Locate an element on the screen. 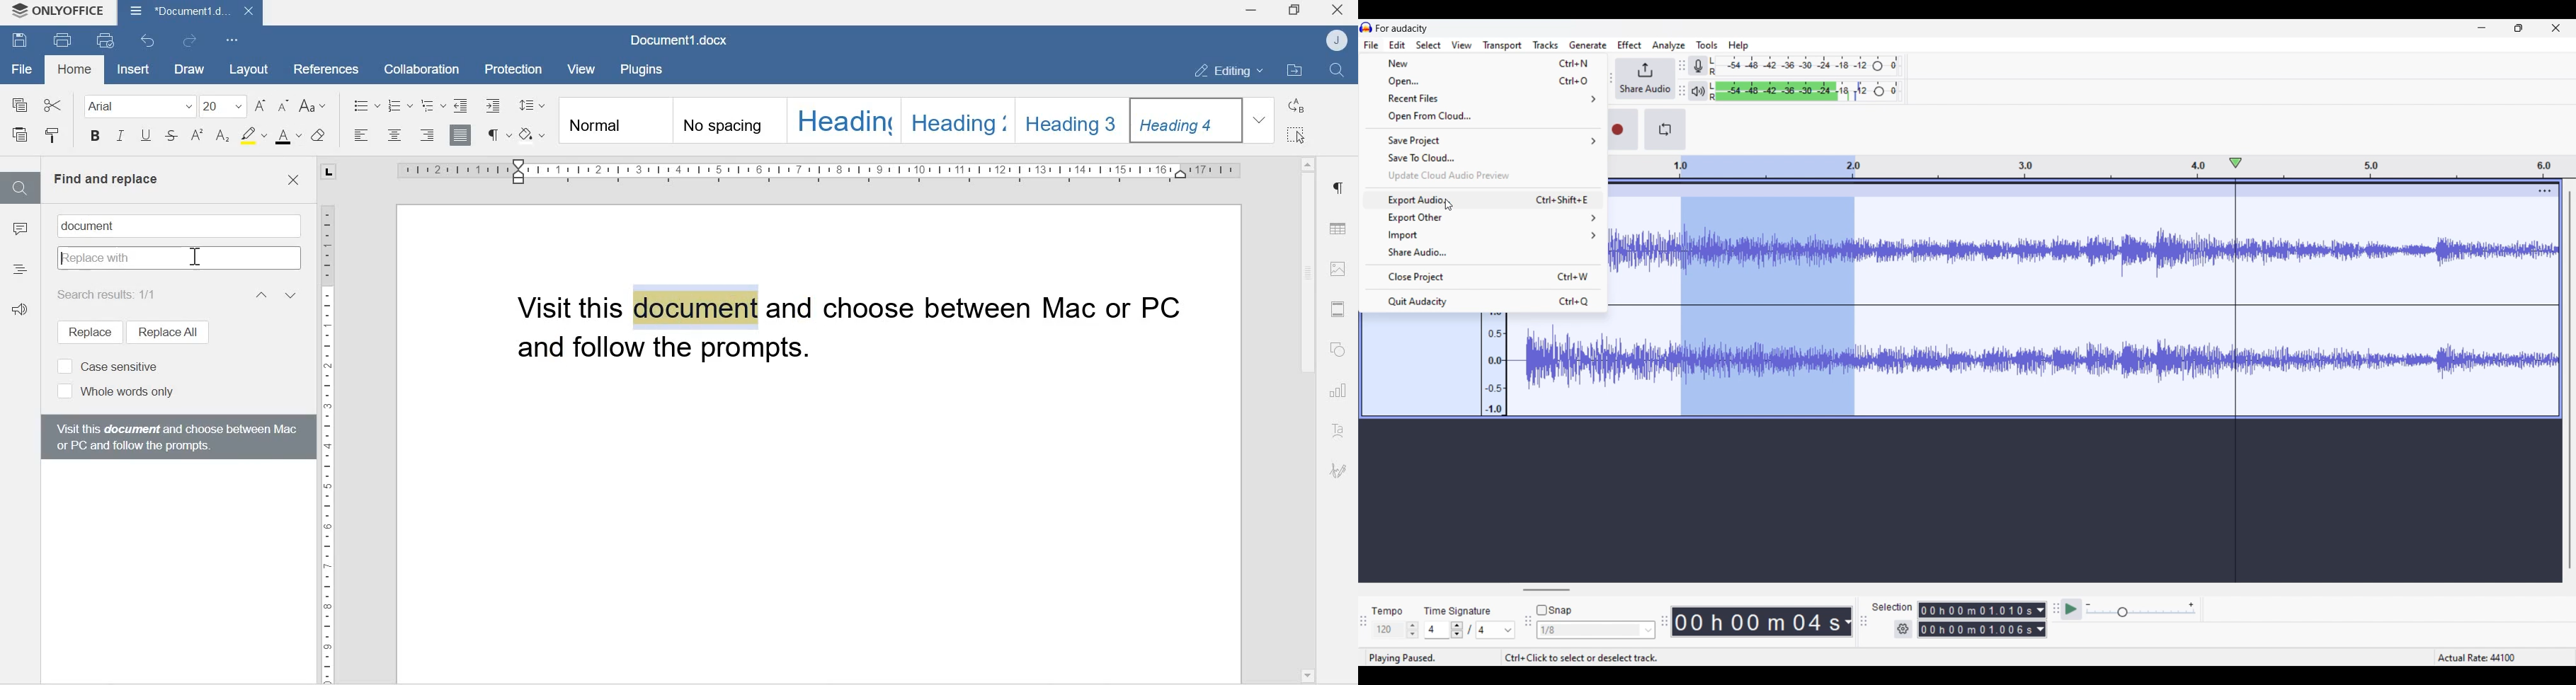  Heading 2 is located at coordinates (959, 119).